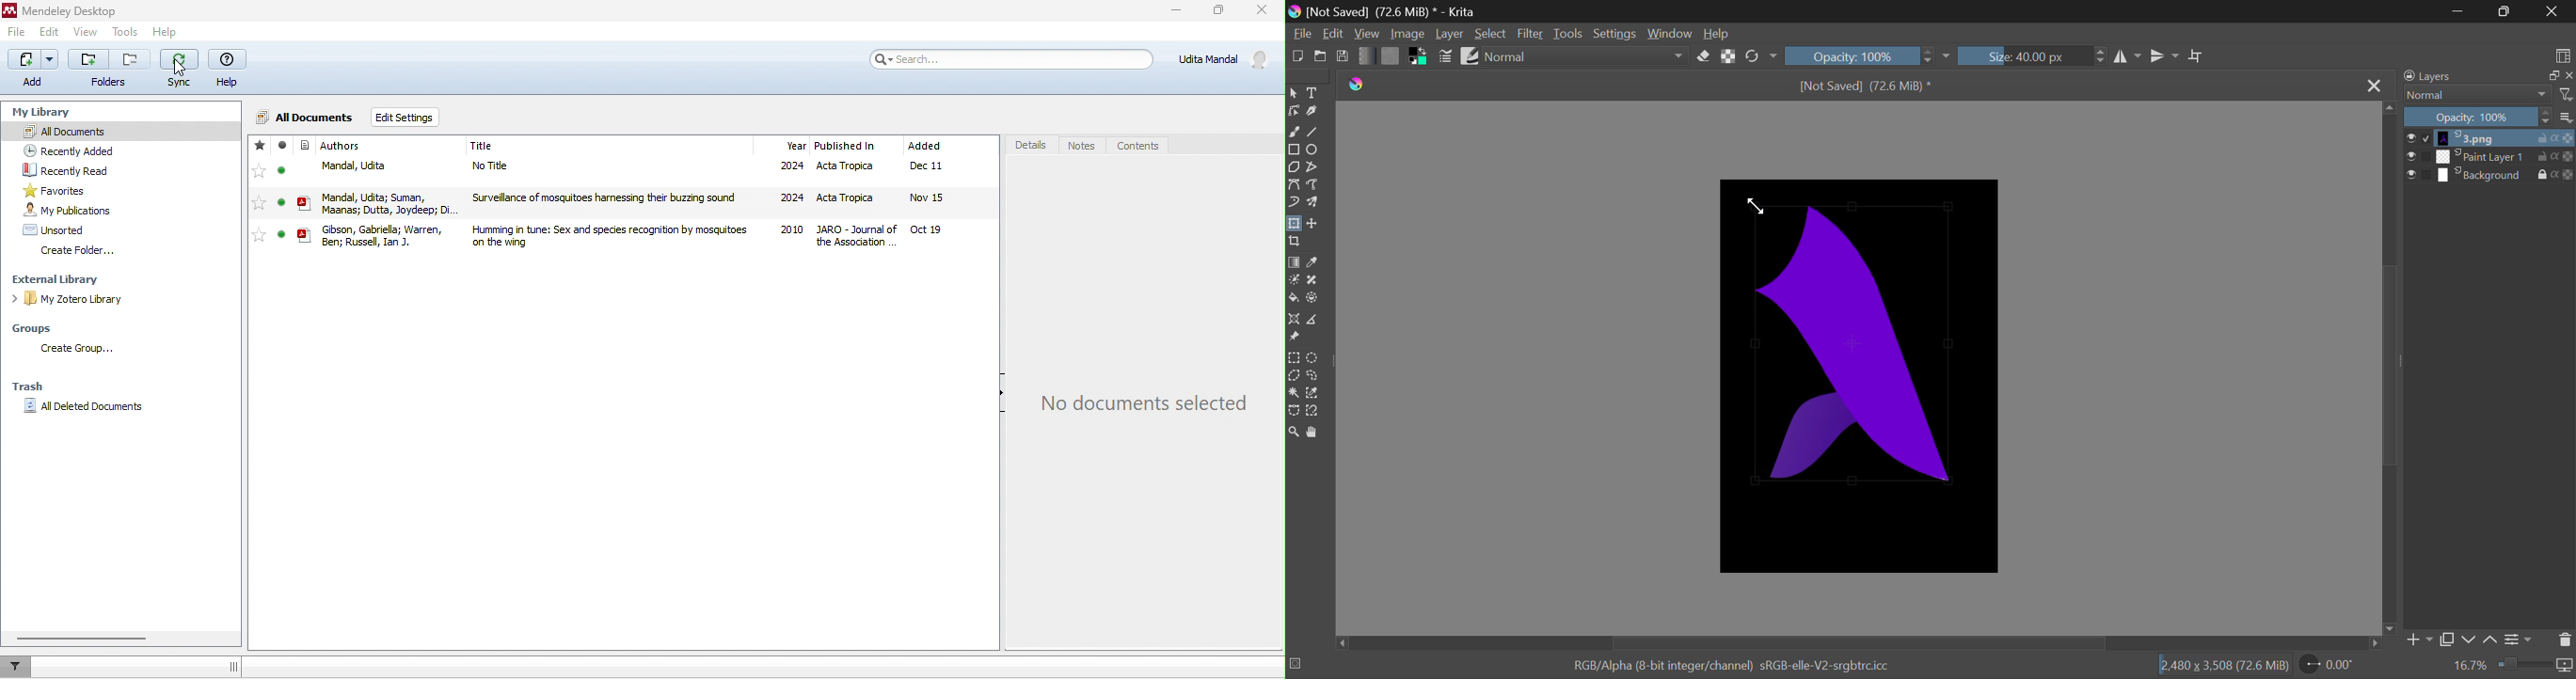  Describe the element at coordinates (123, 33) in the screenshot. I see `tools` at that location.